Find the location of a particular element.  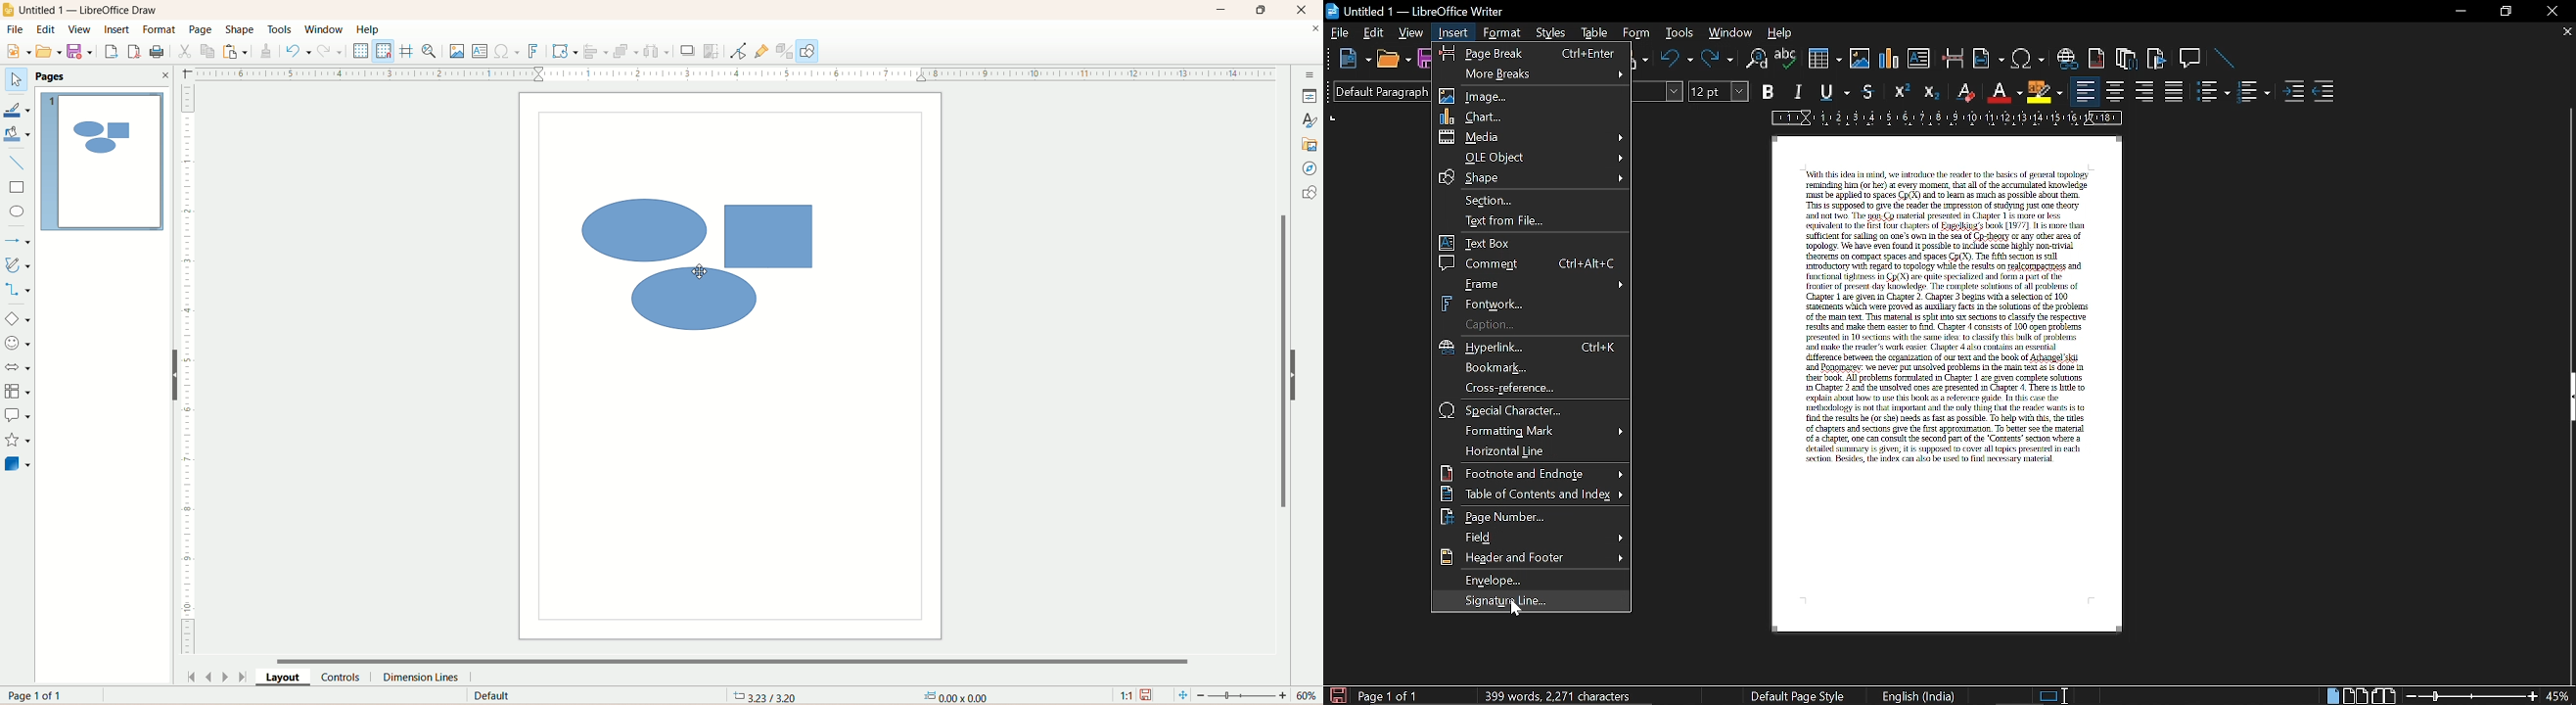

line color is located at coordinates (17, 109).